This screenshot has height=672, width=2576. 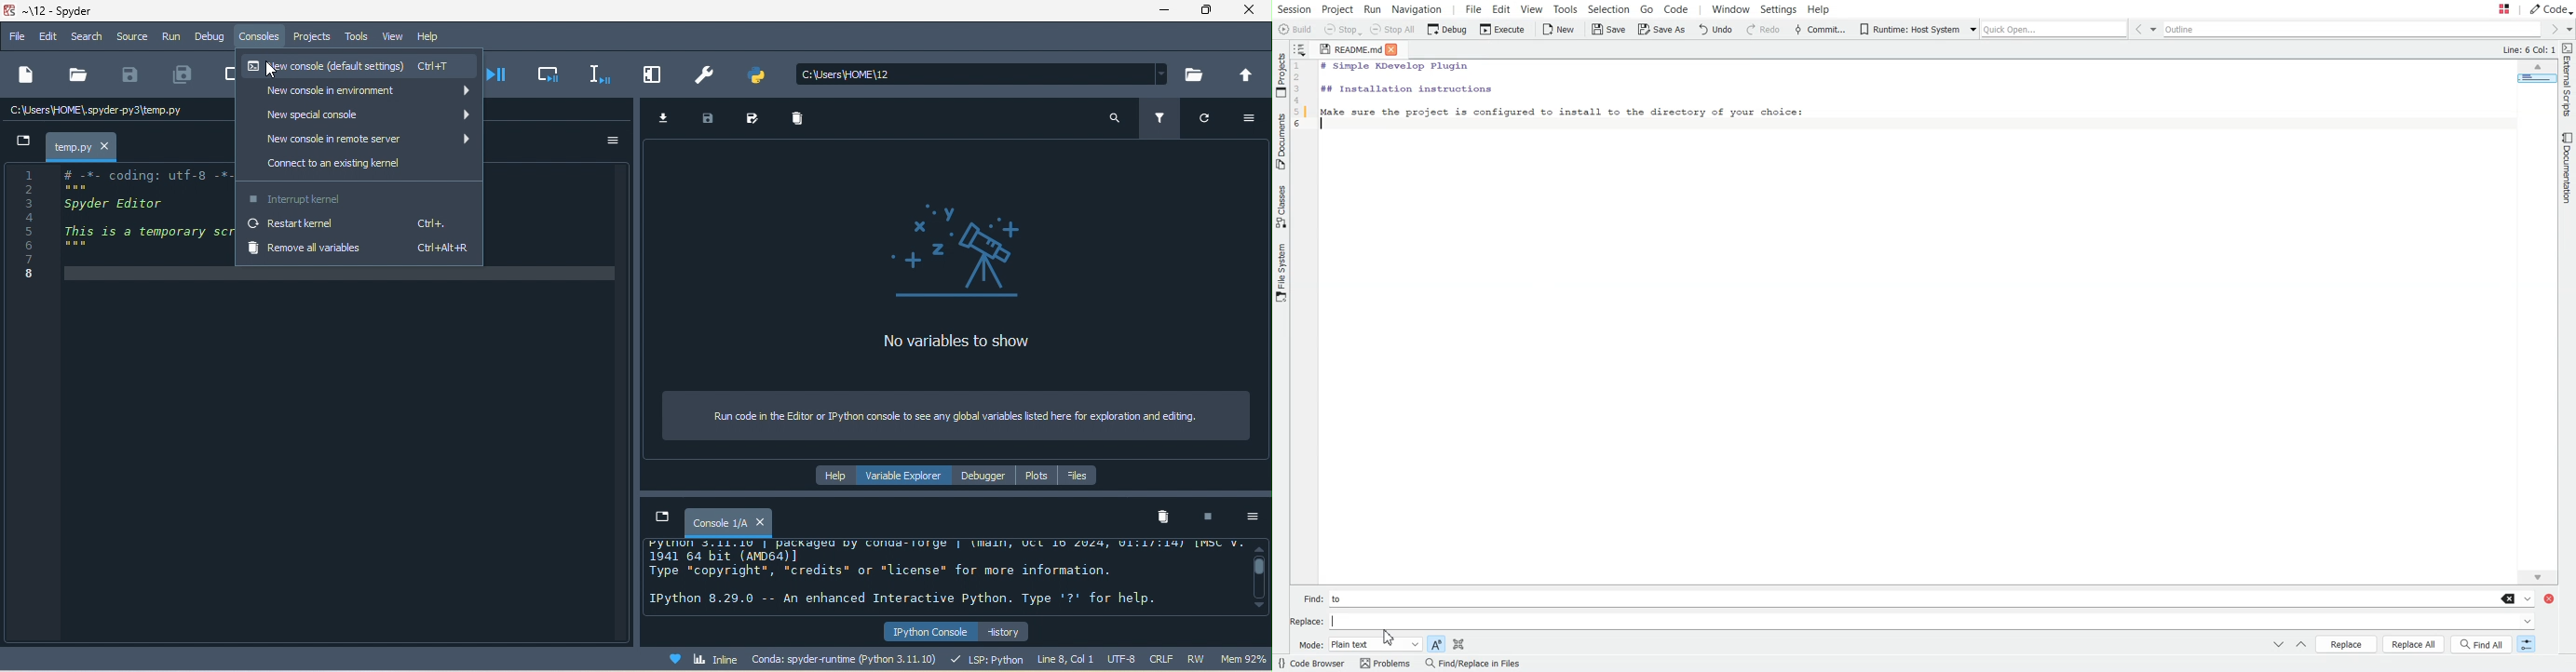 What do you see at coordinates (2300, 646) in the screenshot?
I see `Switch To Previous` at bounding box center [2300, 646].